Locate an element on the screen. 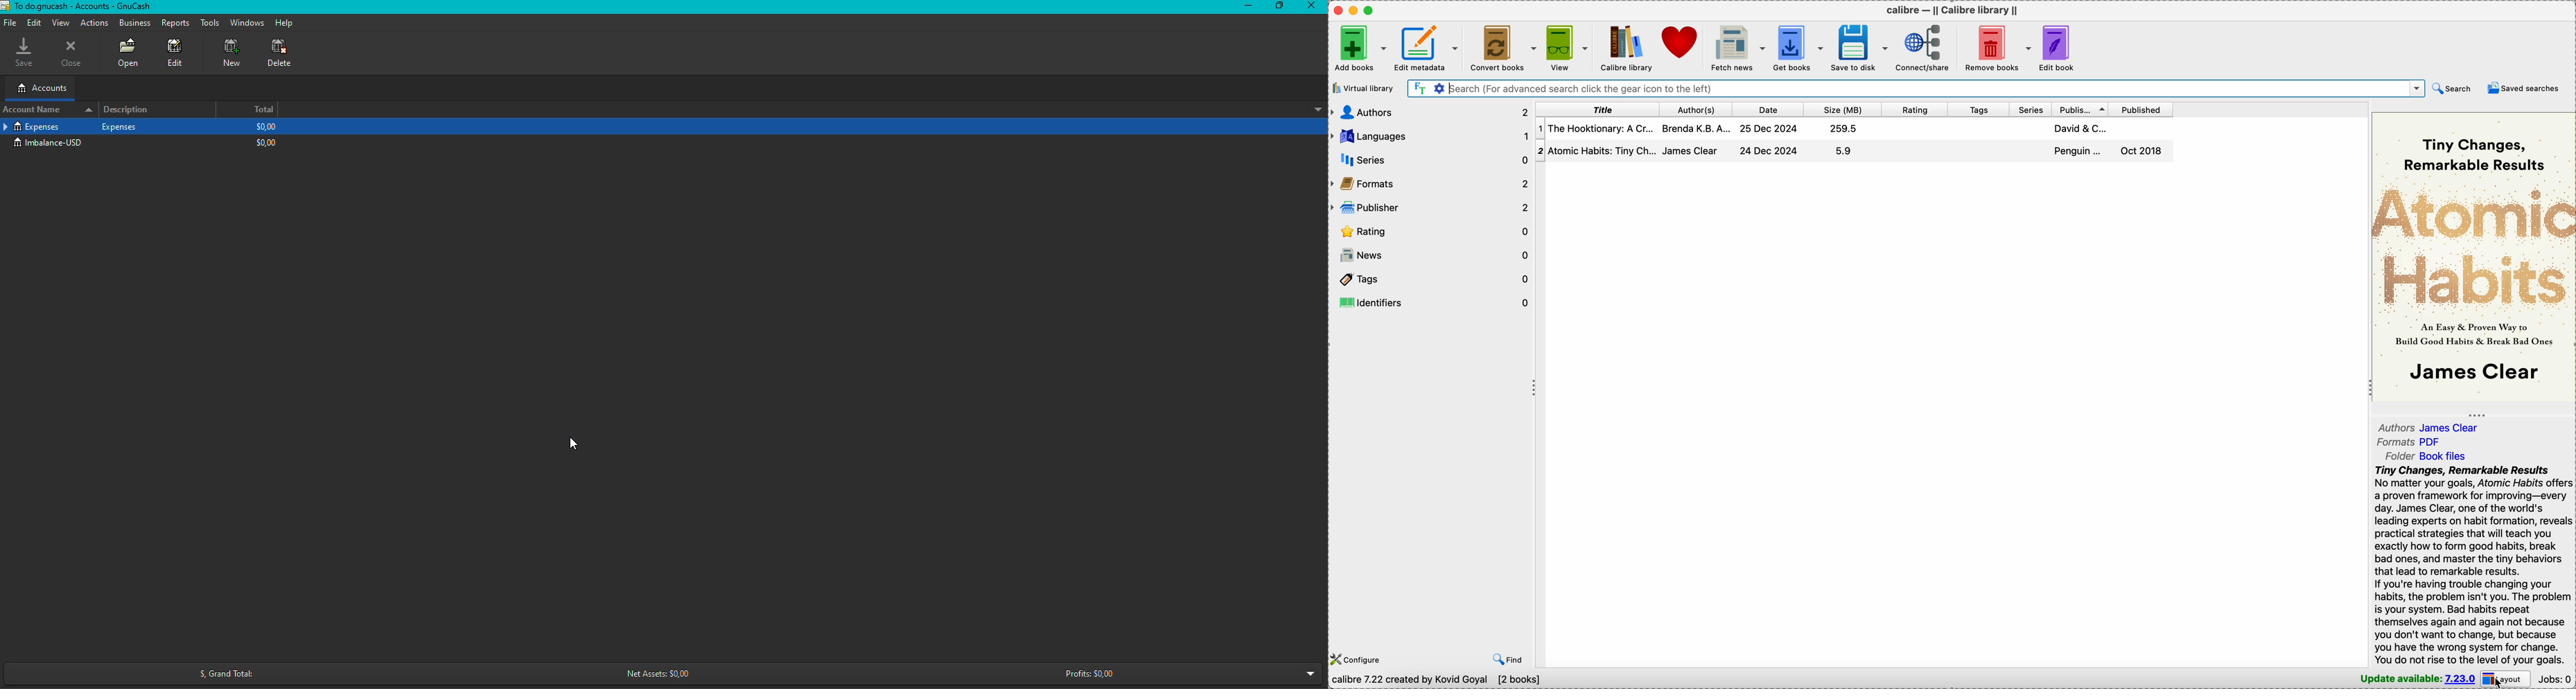  find is located at coordinates (1507, 660).